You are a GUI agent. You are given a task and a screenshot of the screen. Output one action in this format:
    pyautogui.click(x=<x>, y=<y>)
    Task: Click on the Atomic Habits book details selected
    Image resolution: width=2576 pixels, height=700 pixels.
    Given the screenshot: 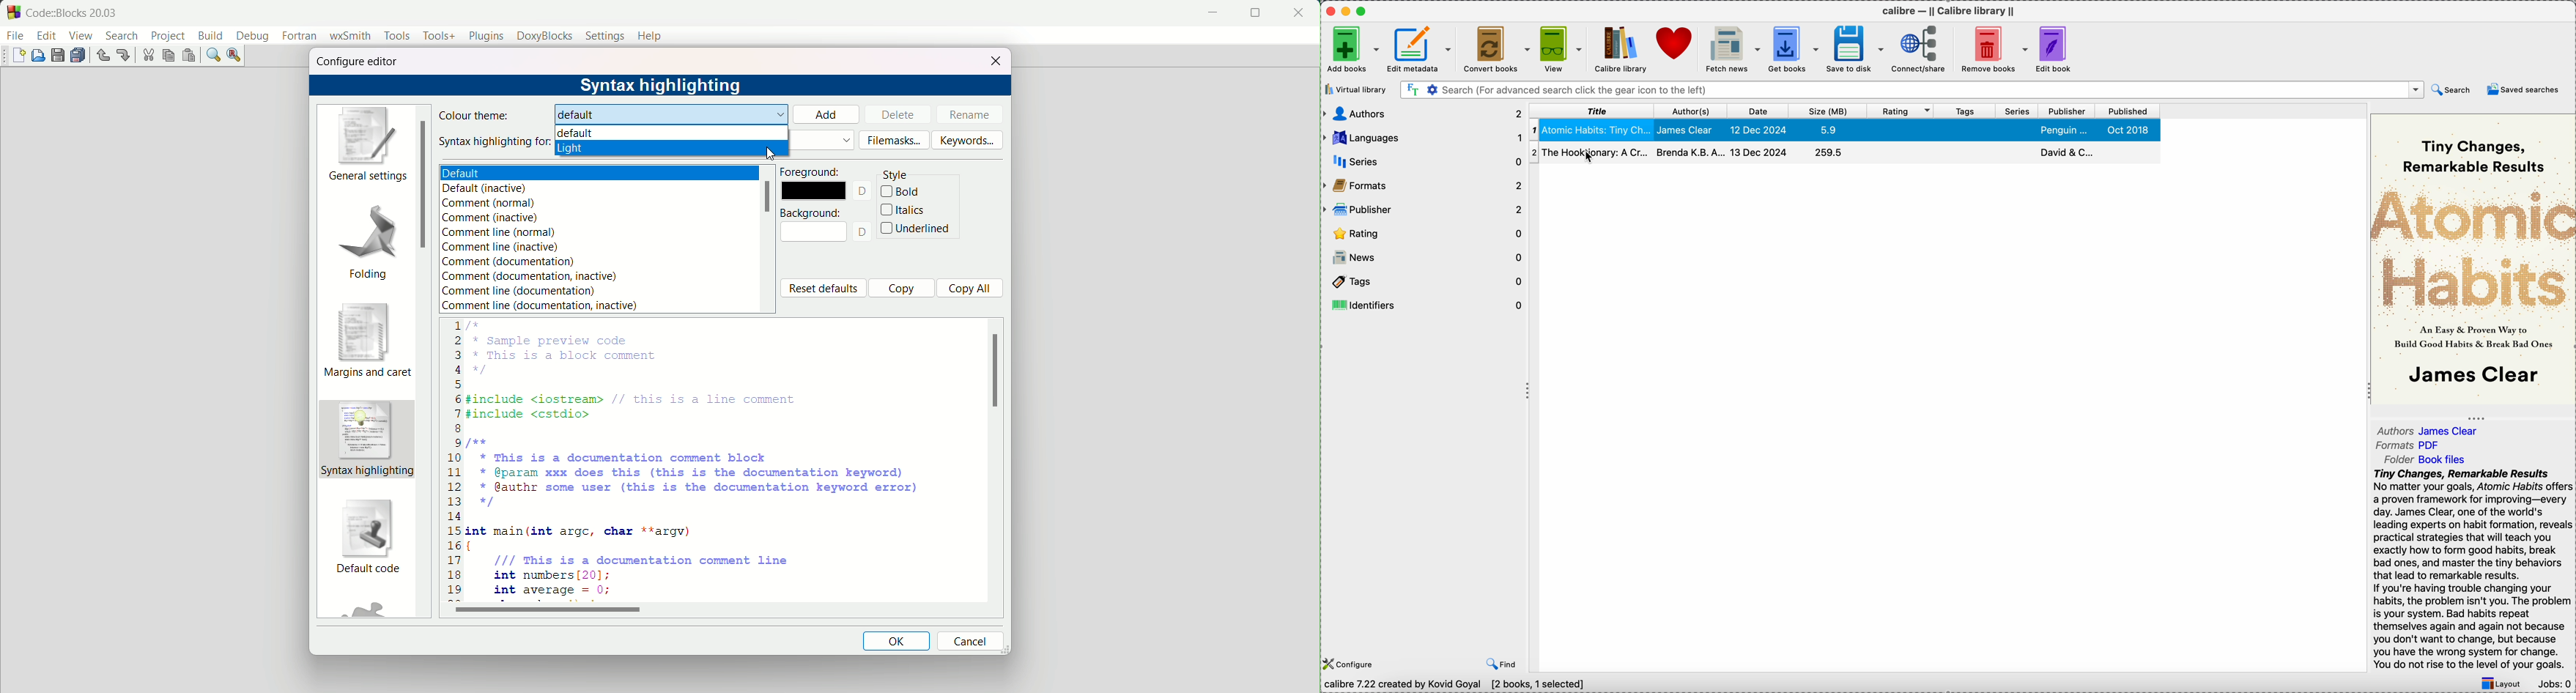 What is the action you would take?
    pyautogui.click(x=1851, y=131)
    